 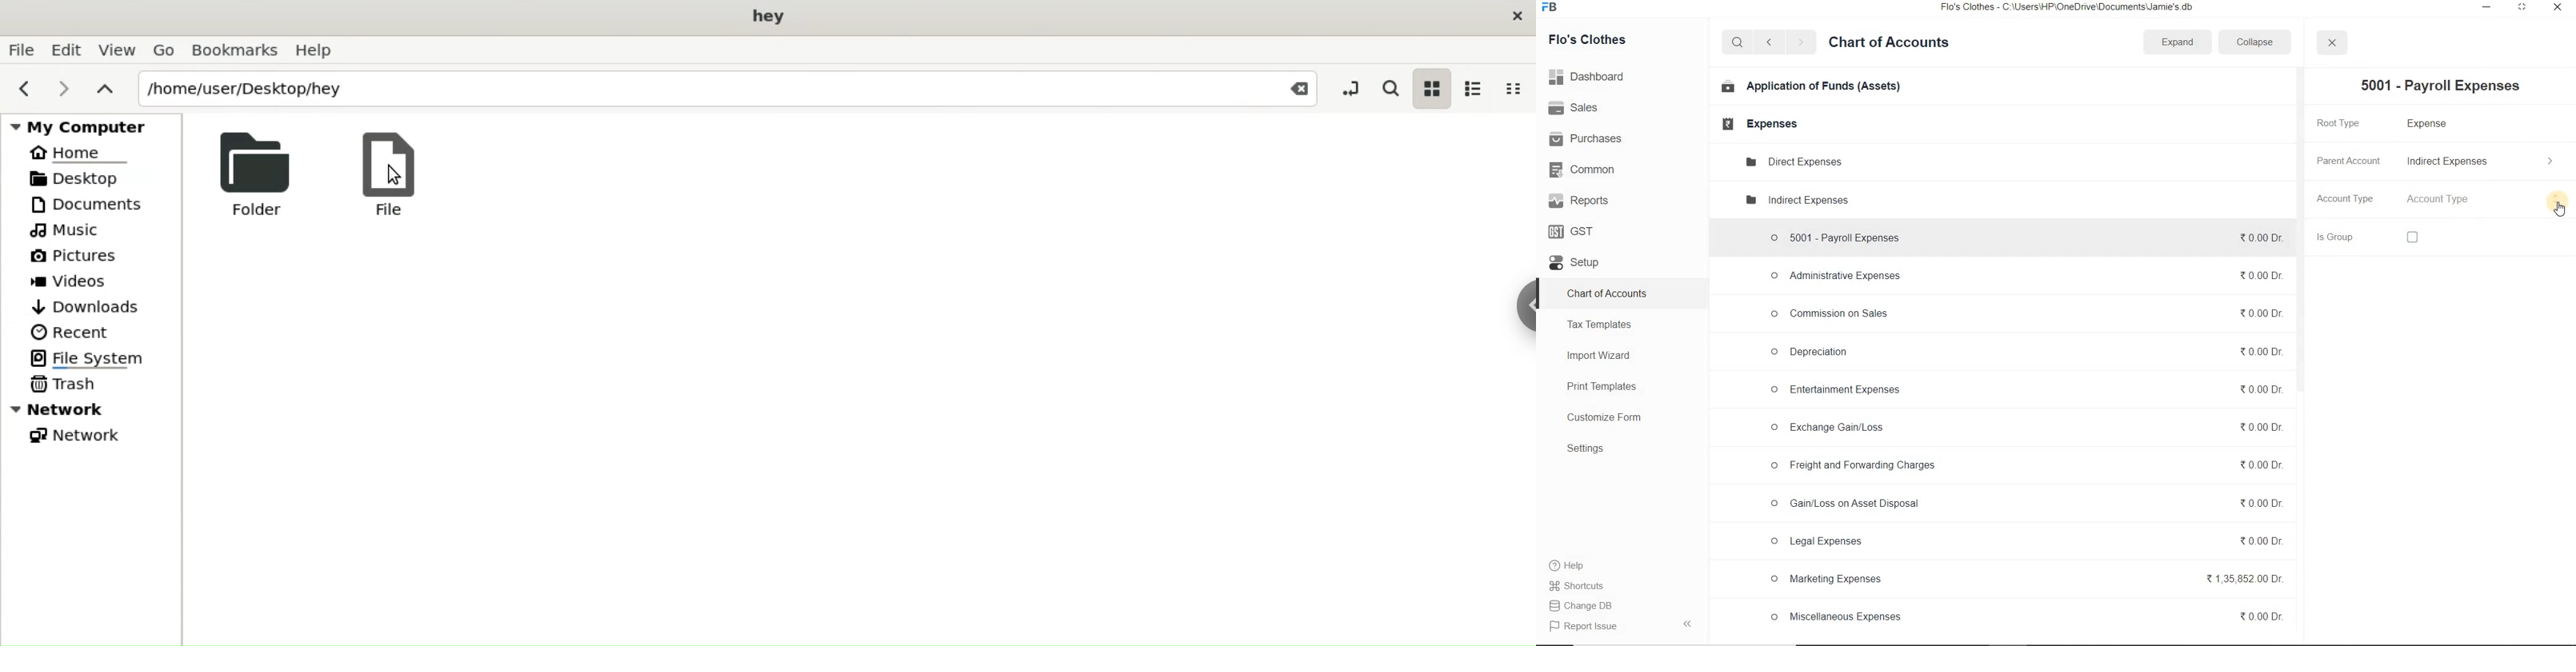 I want to click on restore down, so click(x=2521, y=9).